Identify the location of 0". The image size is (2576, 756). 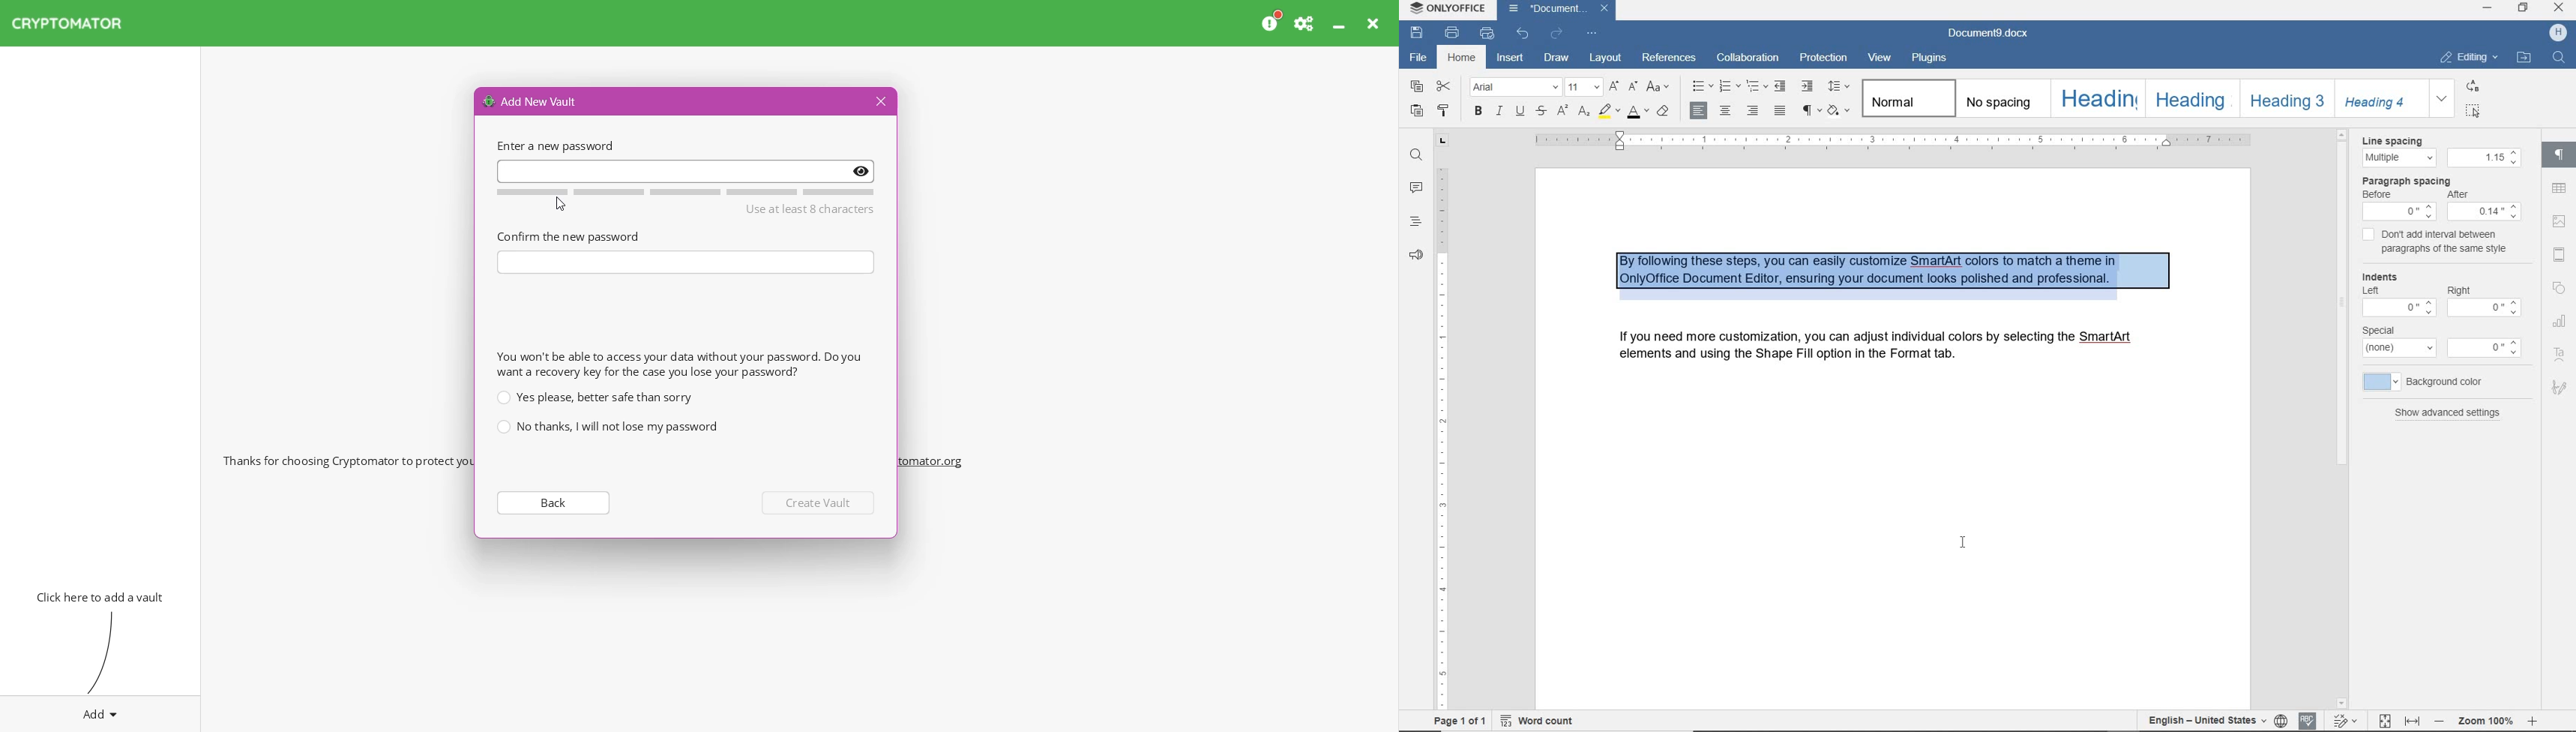
(2401, 212).